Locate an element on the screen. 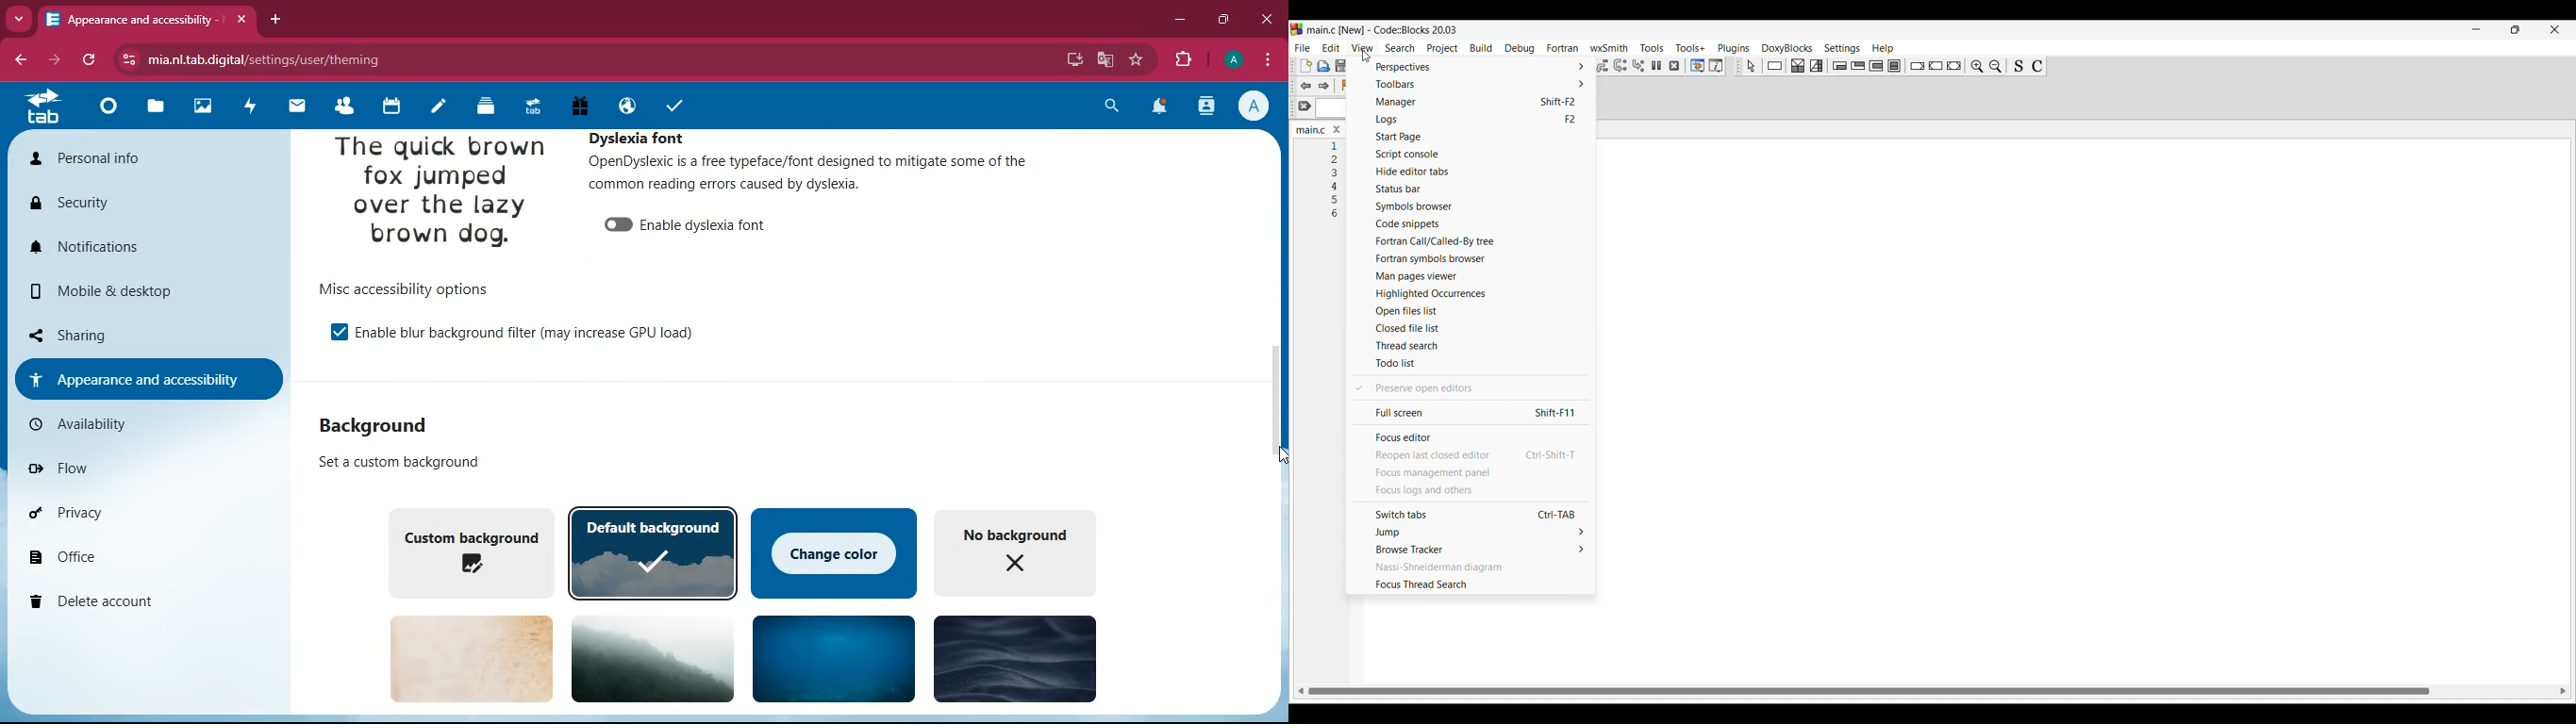 Image resolution: width=2576 pixels, height=728 pixels. Fortran symbols browser is located at coordinates (1475, 259).